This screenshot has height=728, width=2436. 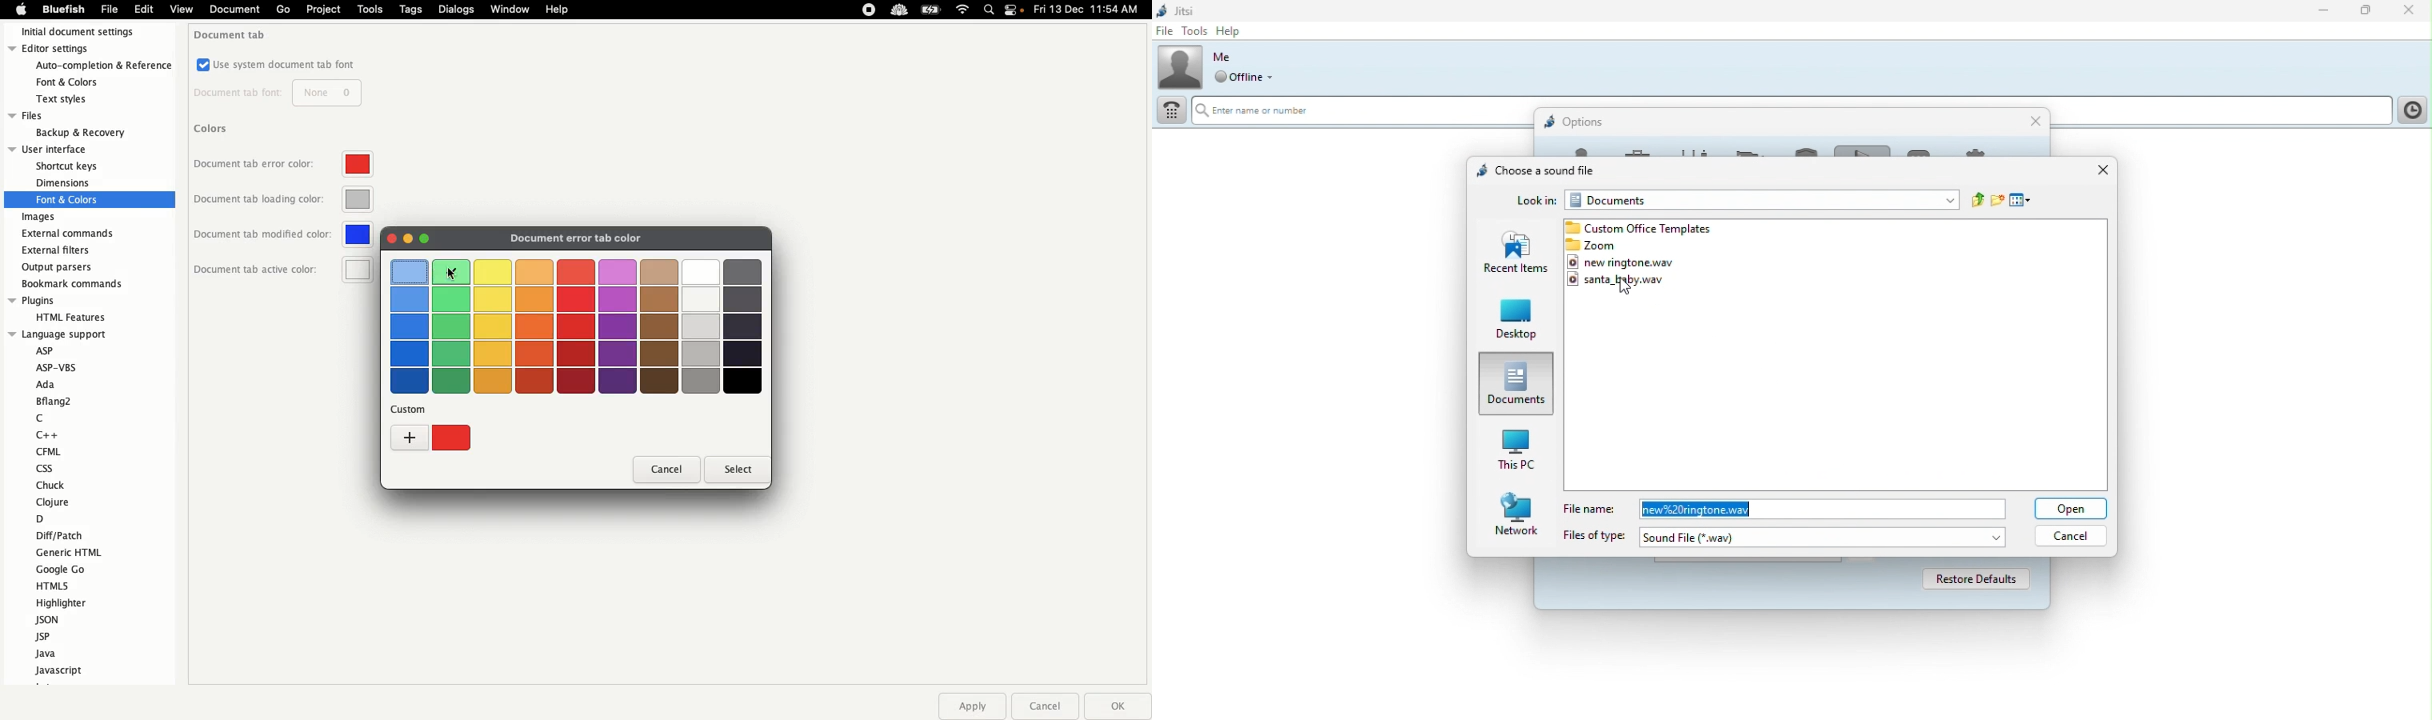 I want to click on Tags, so click(x=412, y=9).